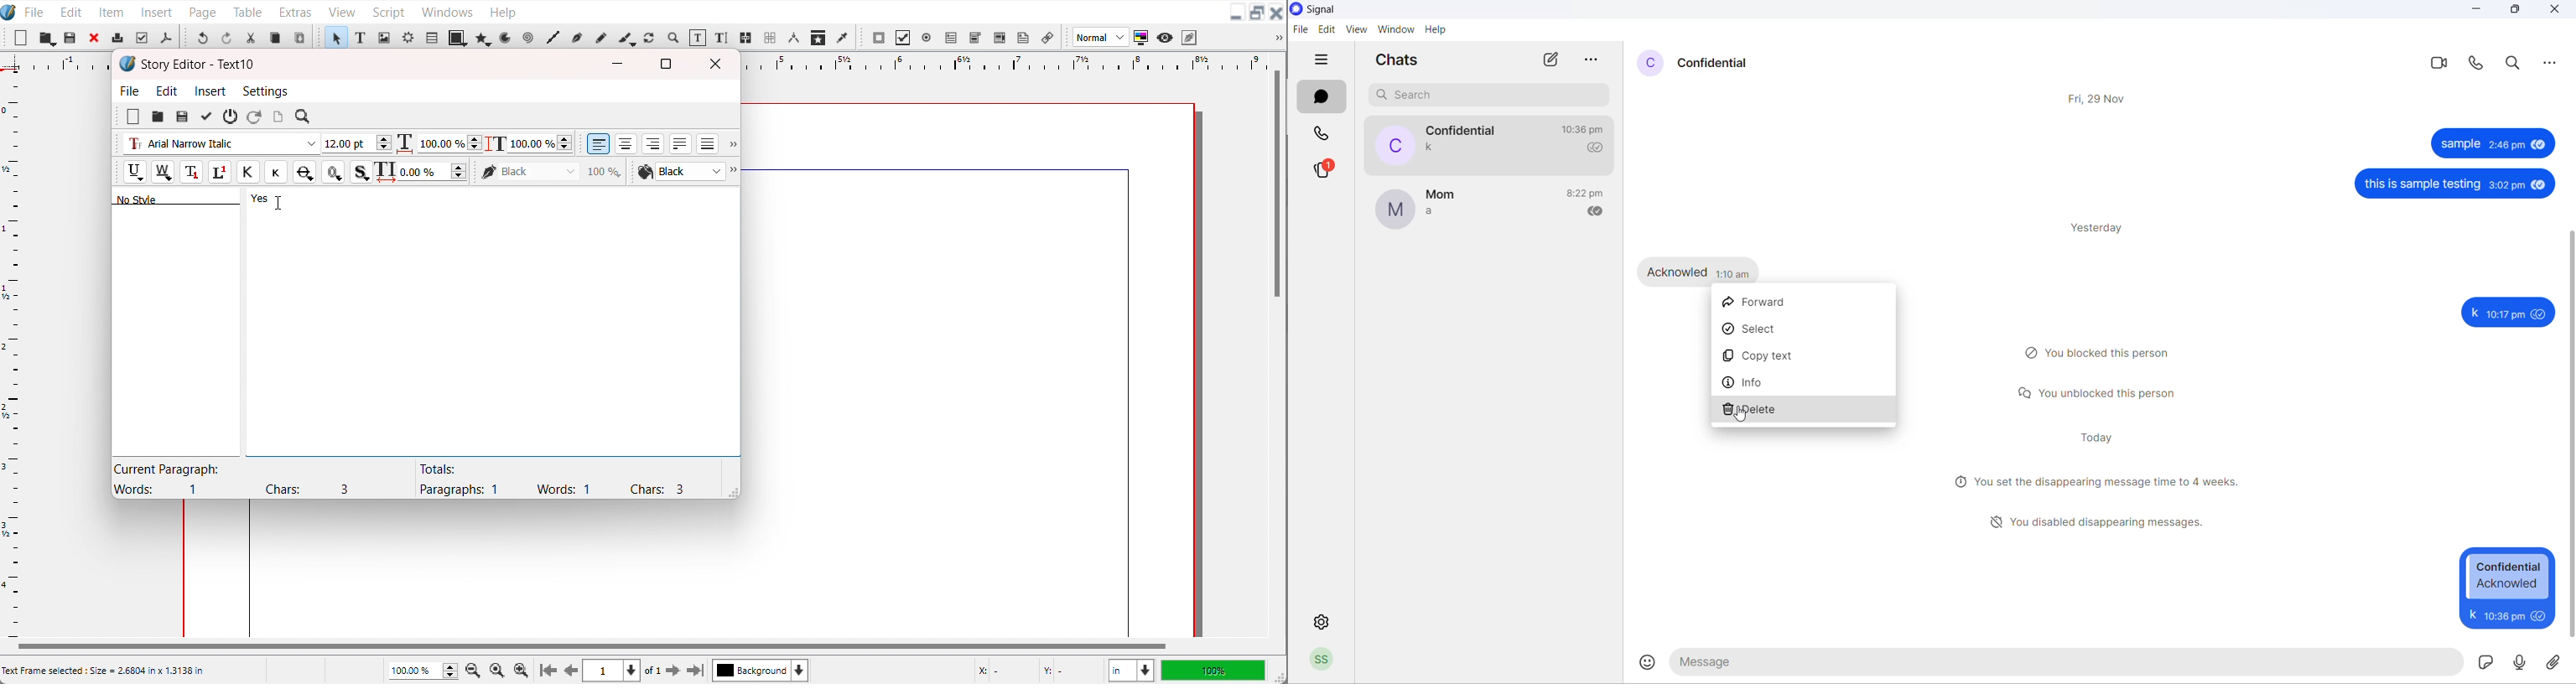  I want to click on Zoom in or out, so click(672, 37).